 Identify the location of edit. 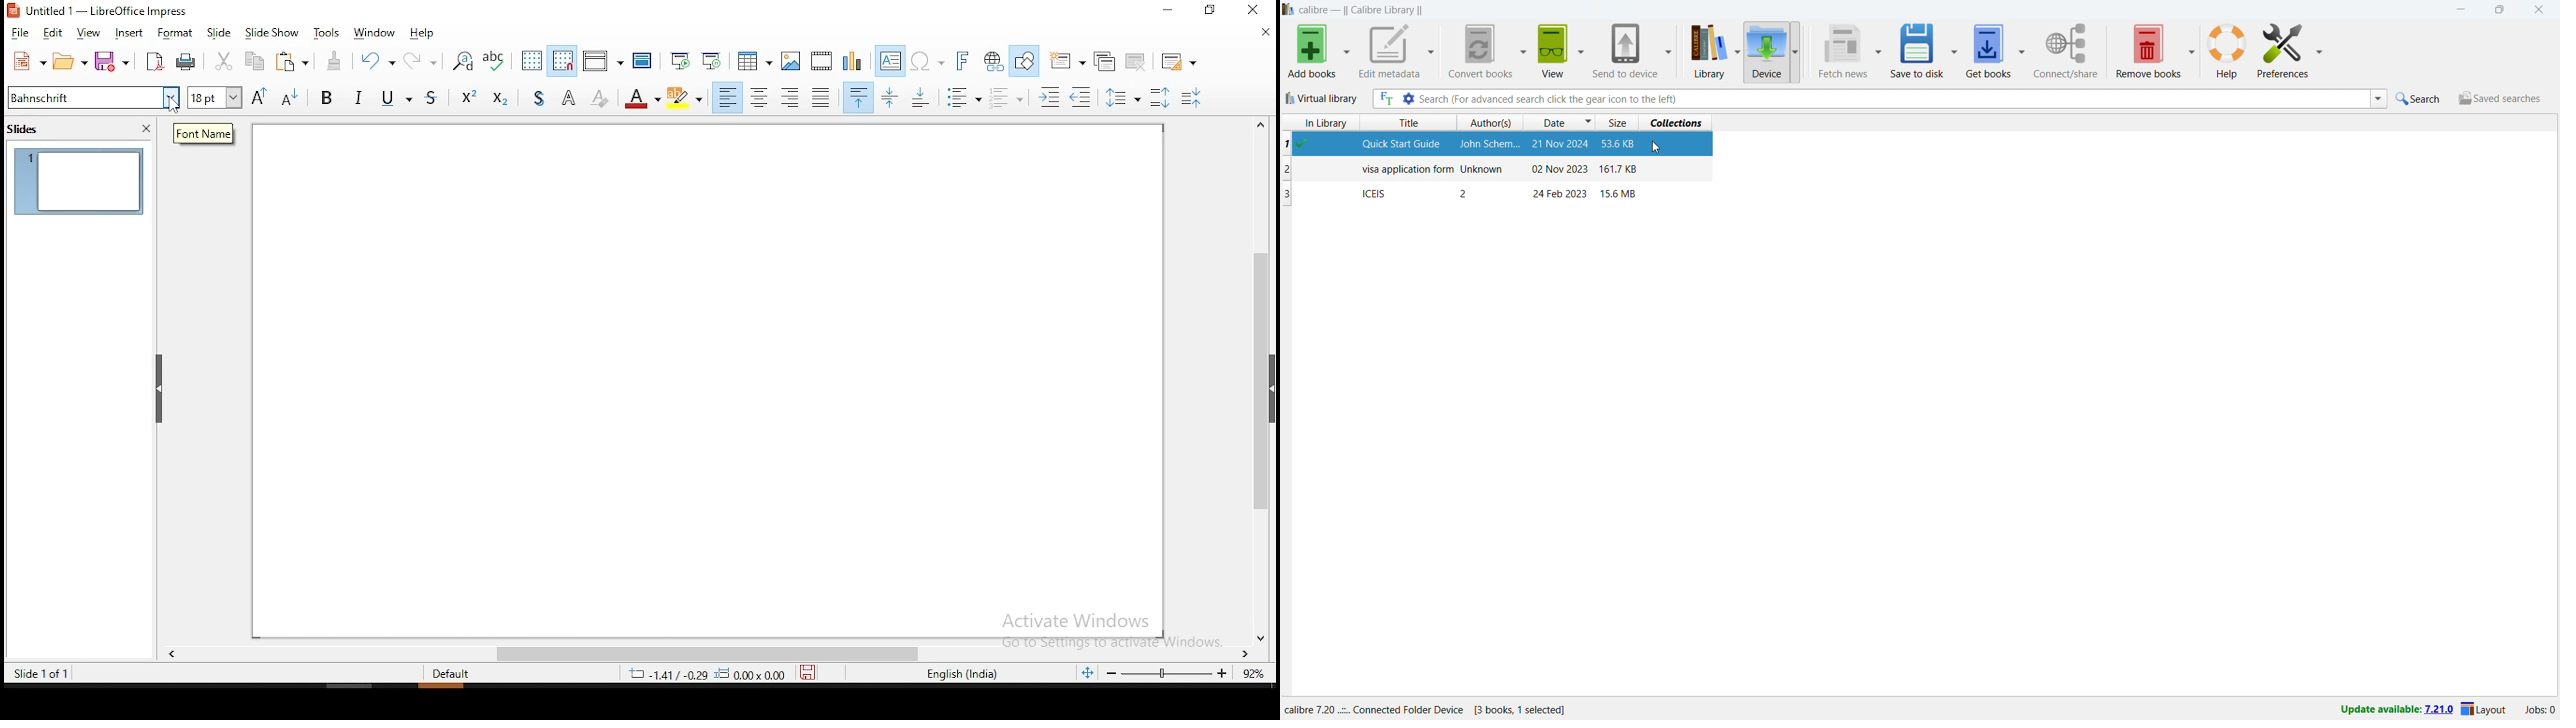
(56, 33).